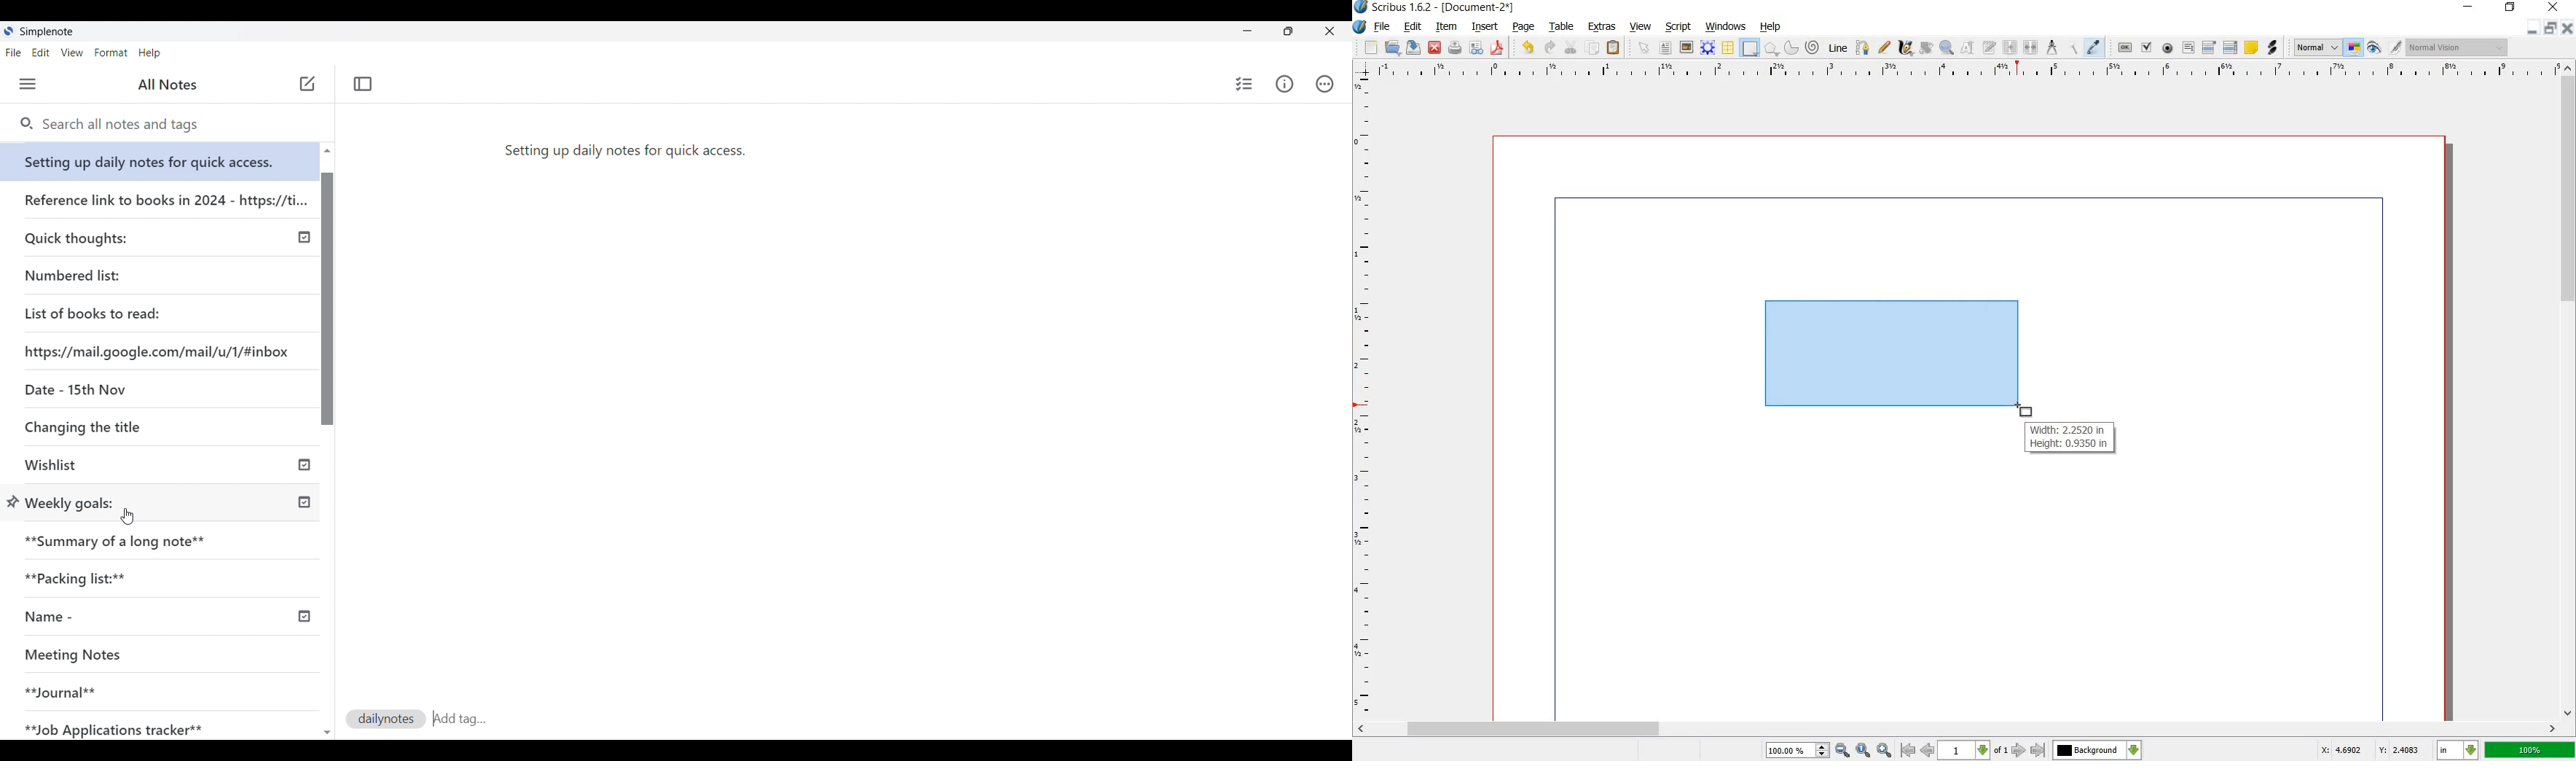  I want to click on MINIMIZE, so click(2467, 7).